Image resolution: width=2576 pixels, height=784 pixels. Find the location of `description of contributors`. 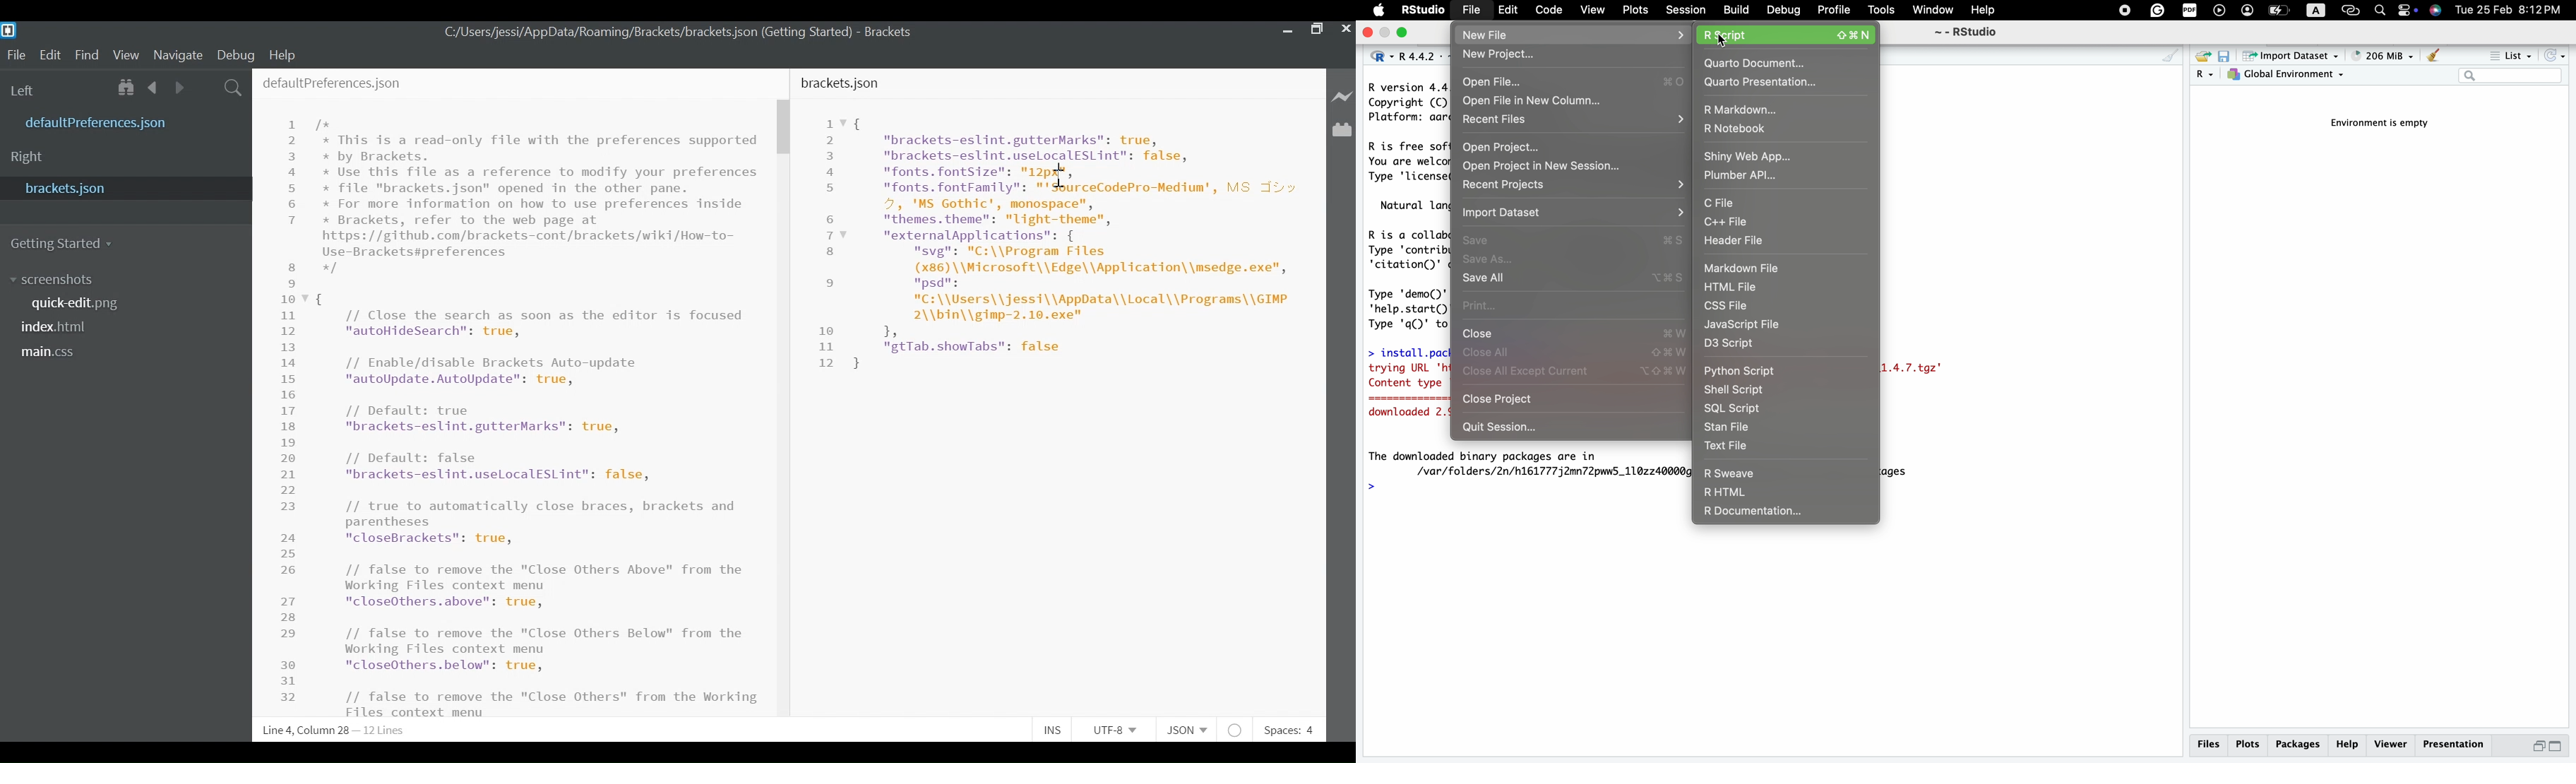

description of contributors is located at coordinates (1405, 247).